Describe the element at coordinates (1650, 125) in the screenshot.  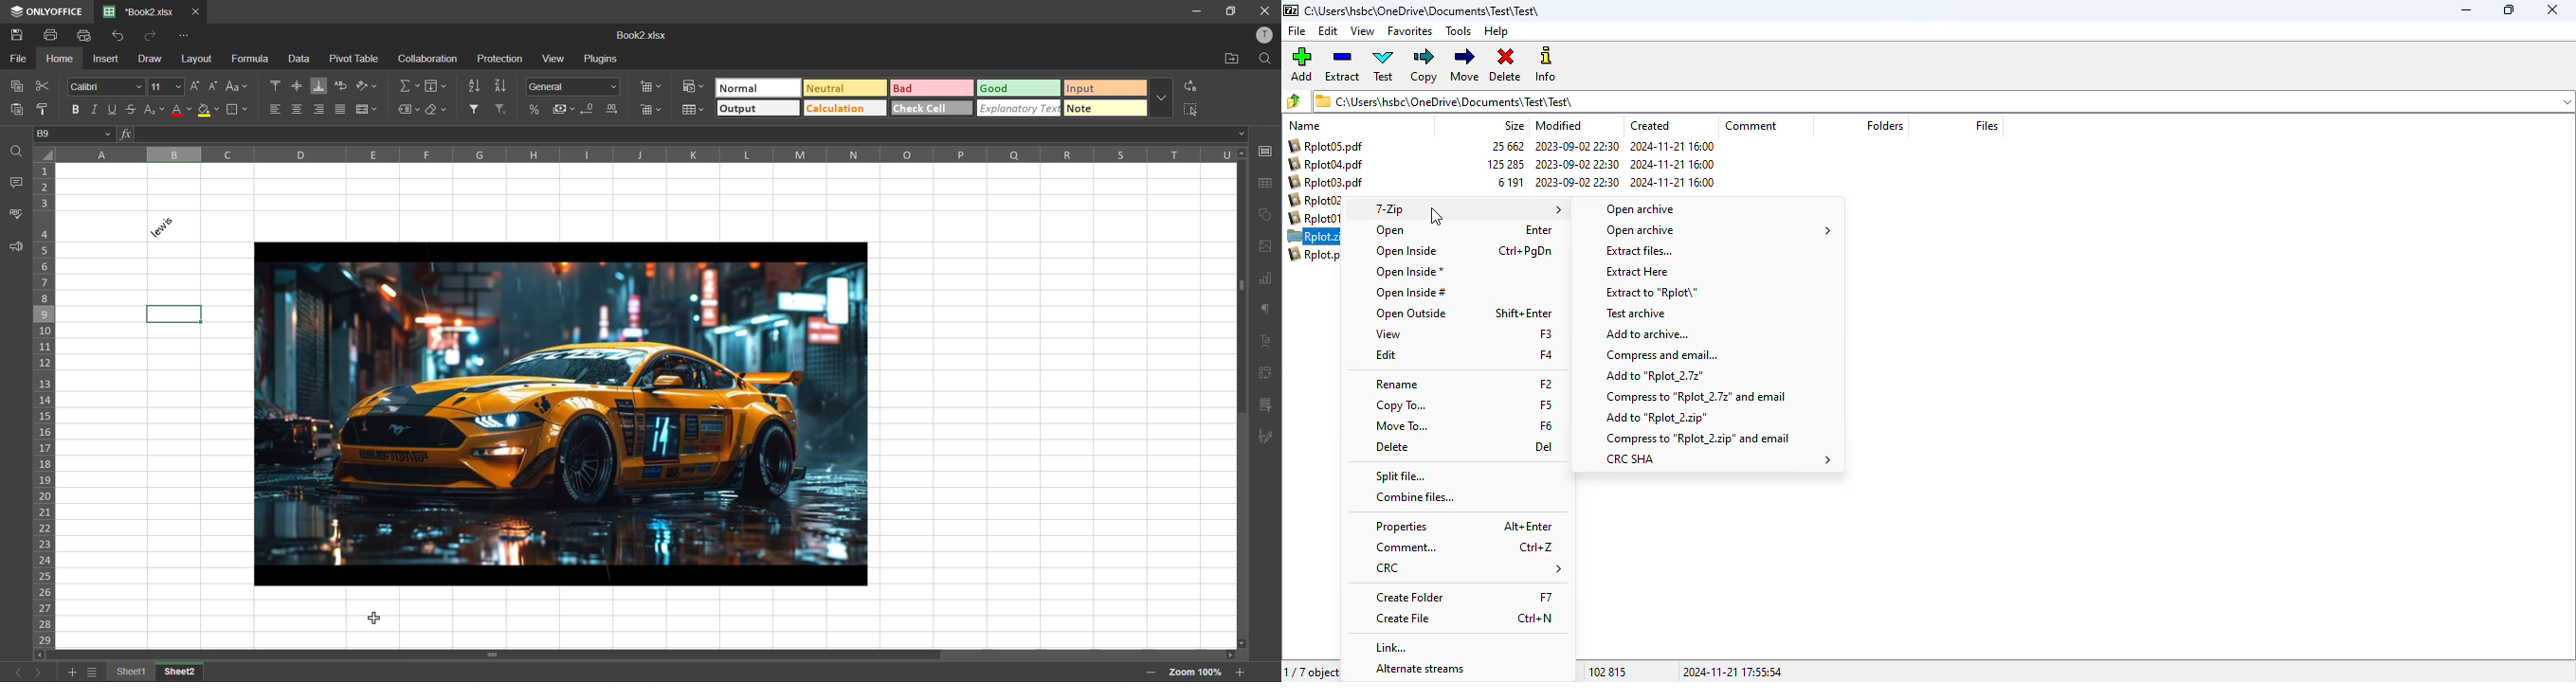
I see `created` at that location.